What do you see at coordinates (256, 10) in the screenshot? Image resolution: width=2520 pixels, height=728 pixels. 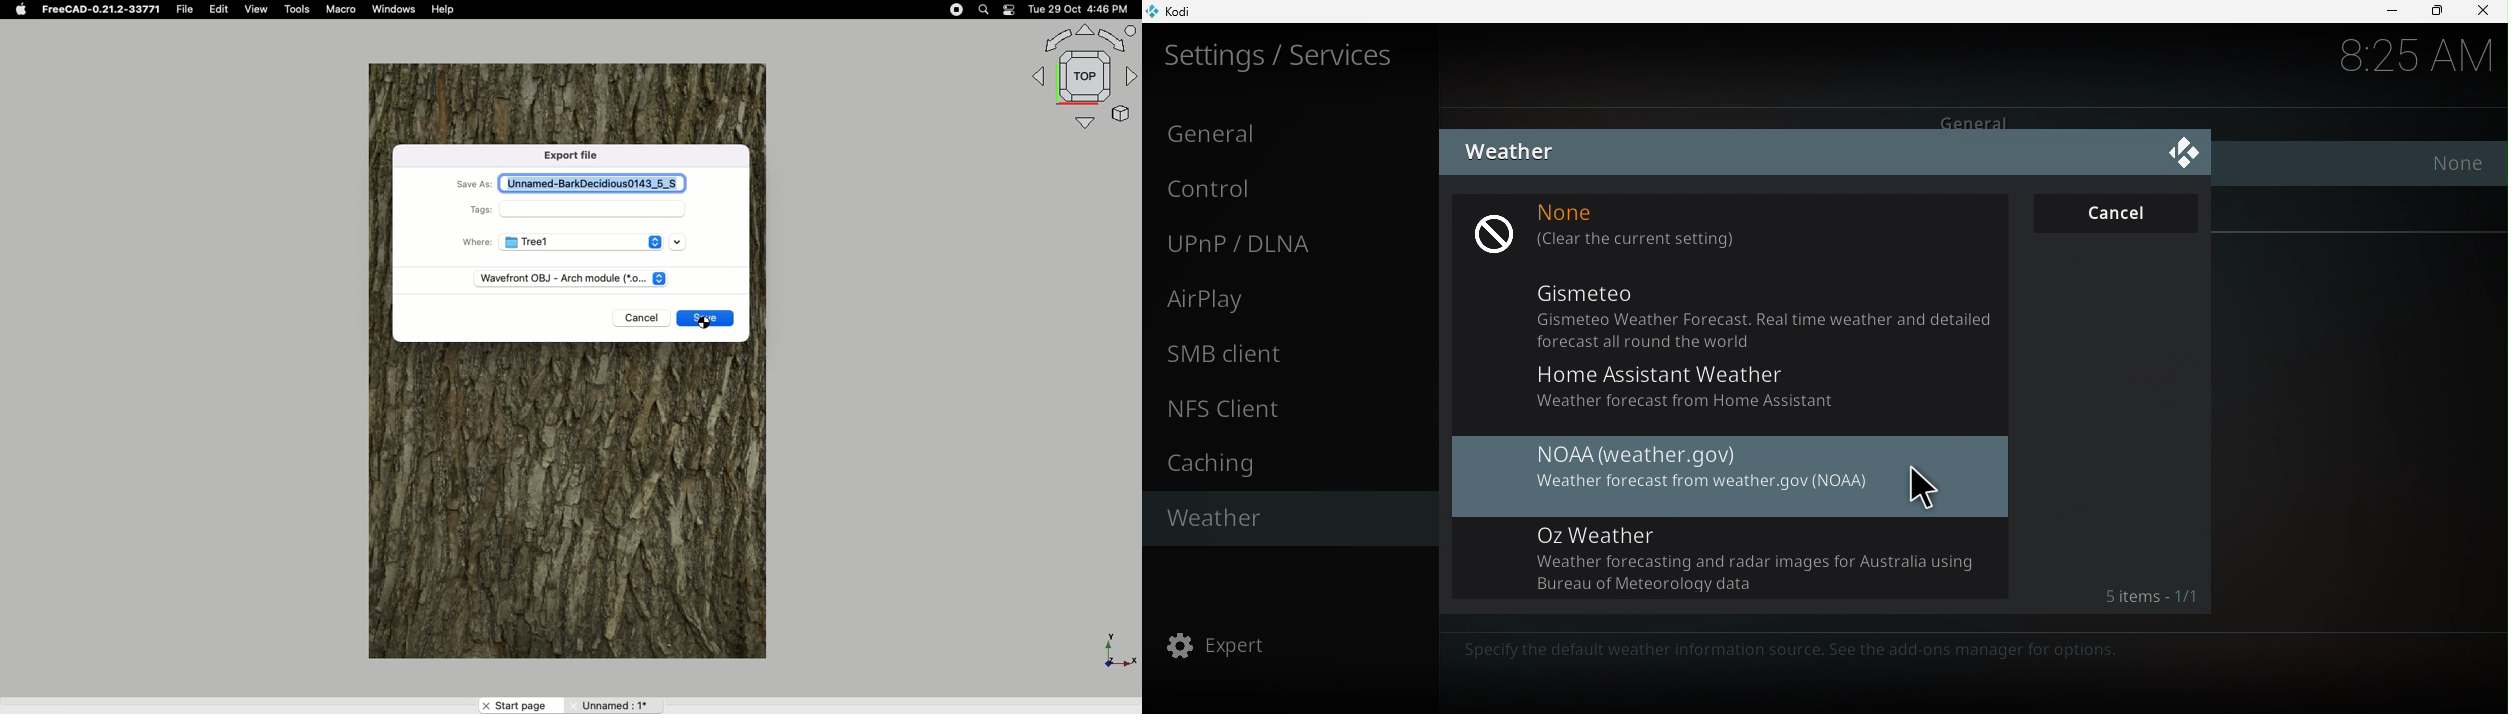 I see `View` at bounding box center [256, 10].